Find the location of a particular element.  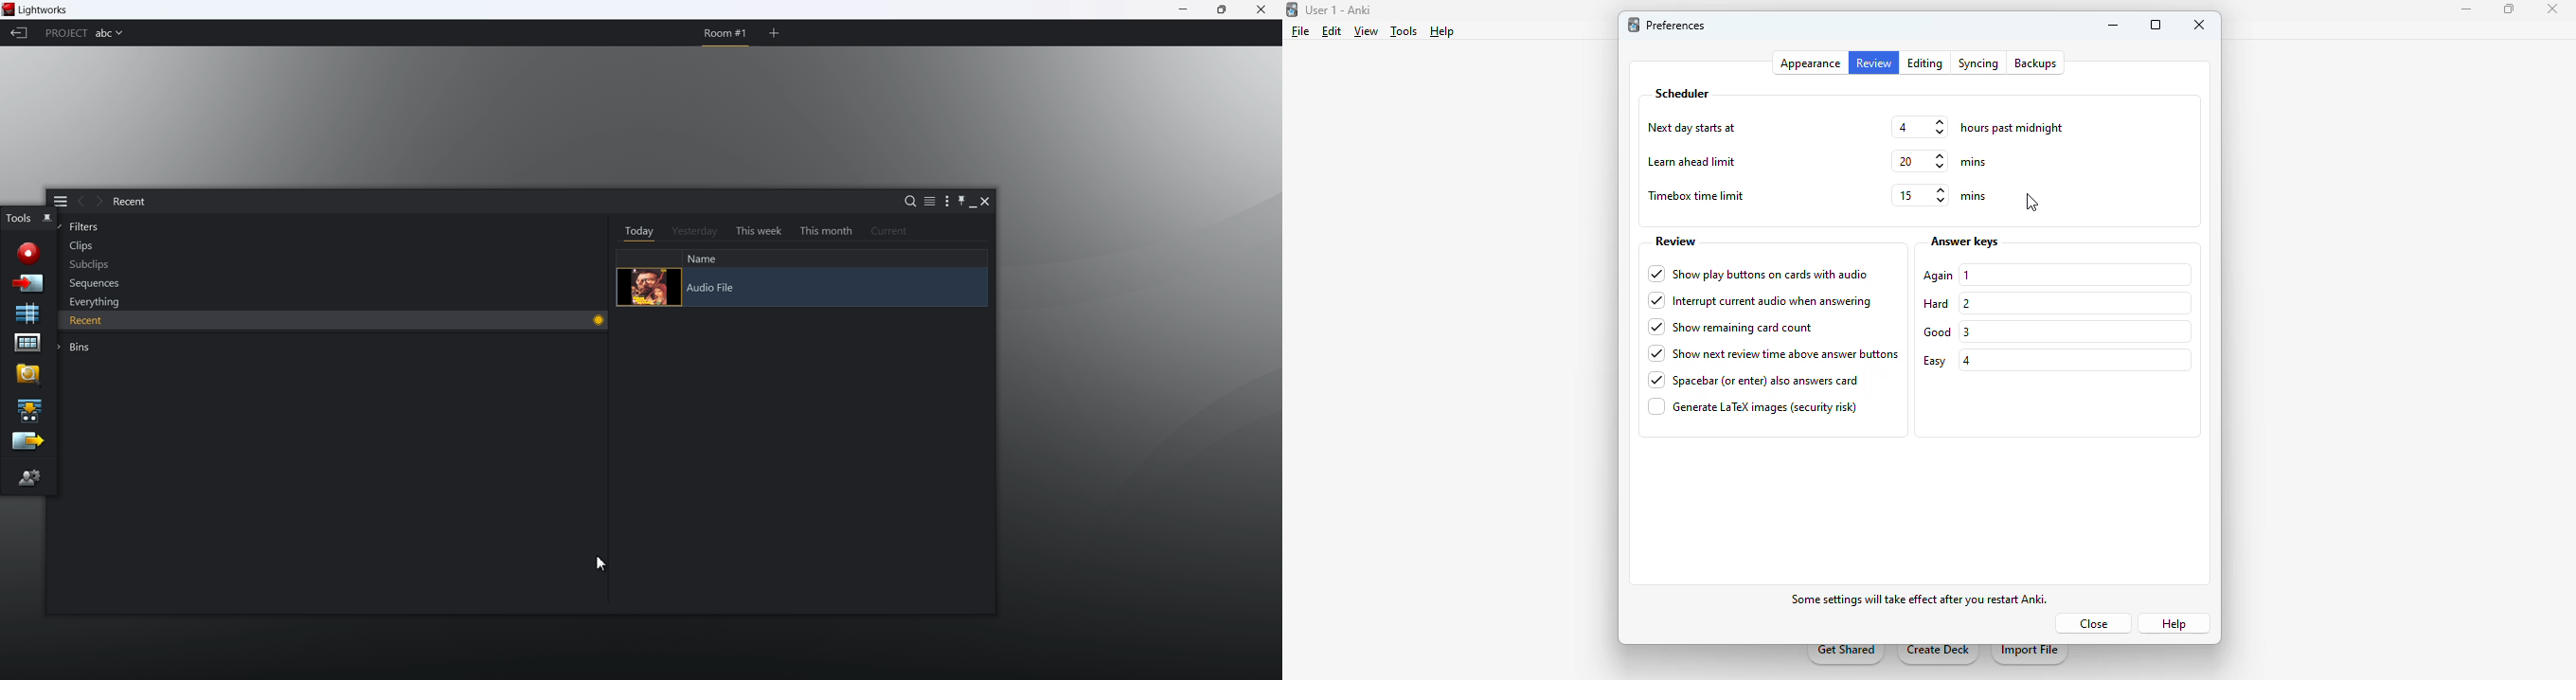

mins is located at coordinates (1975, 162).